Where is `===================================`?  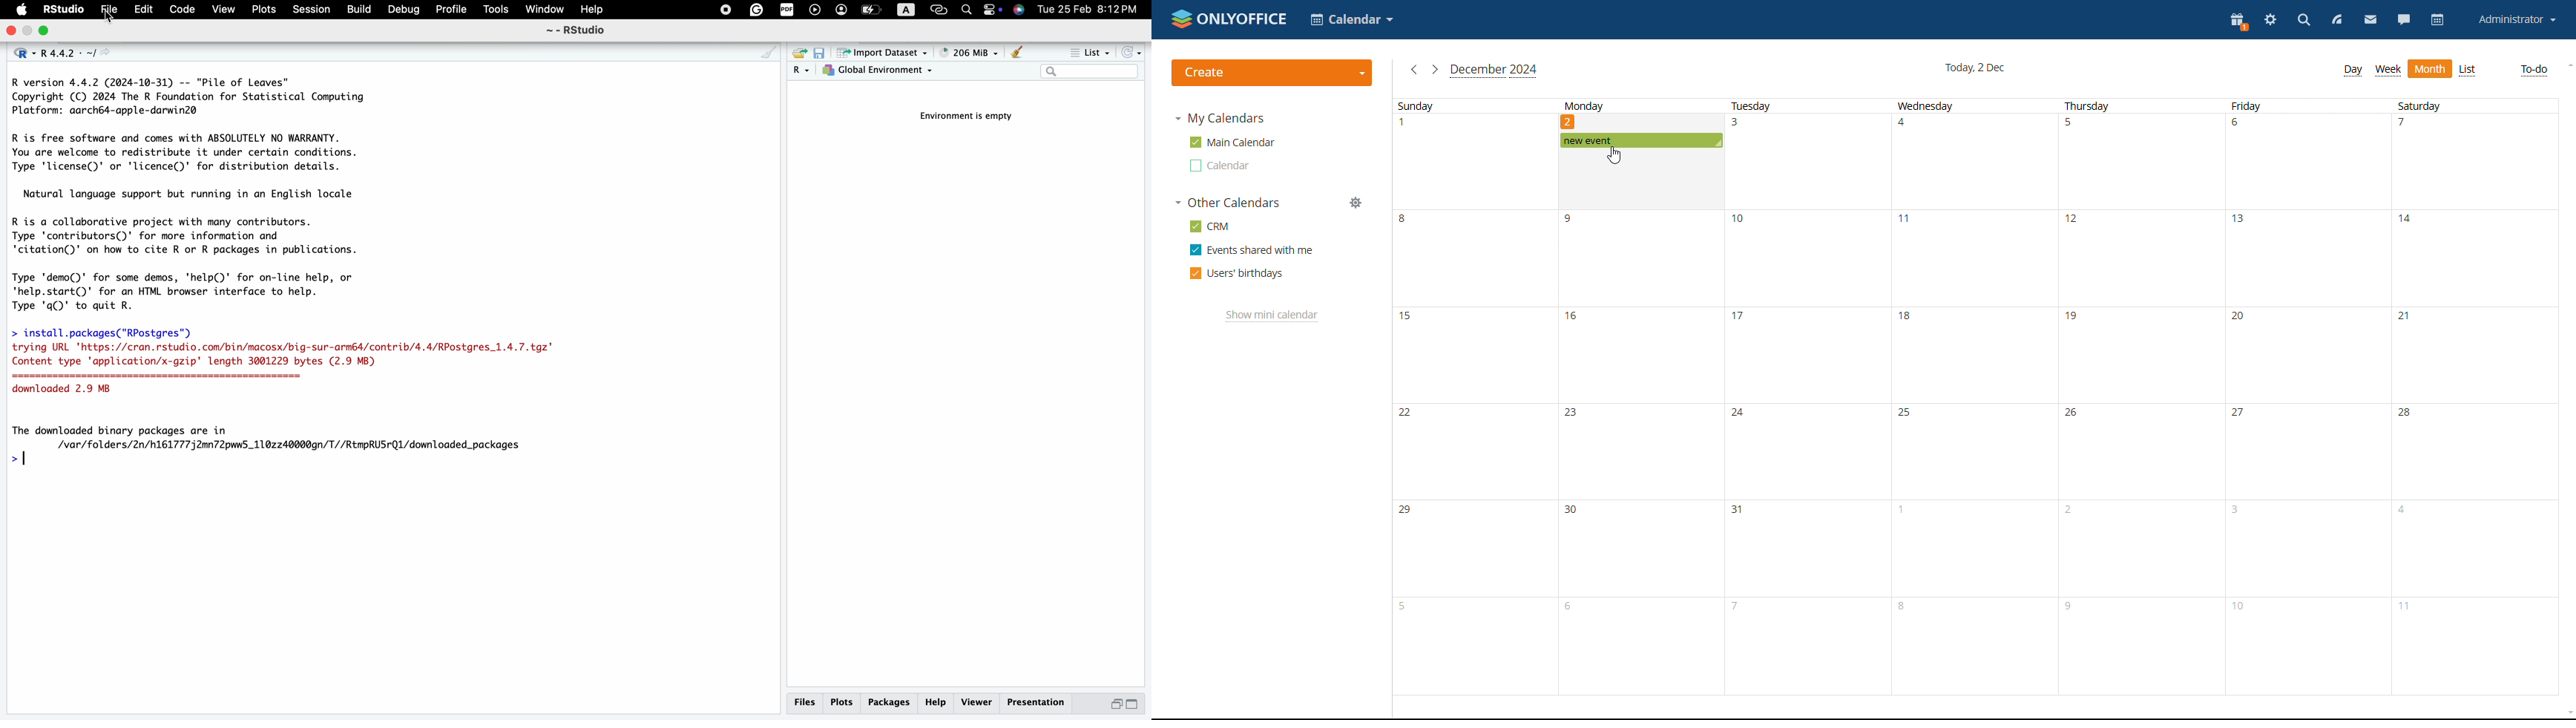 =================================== is located at coordinates (165, 378).